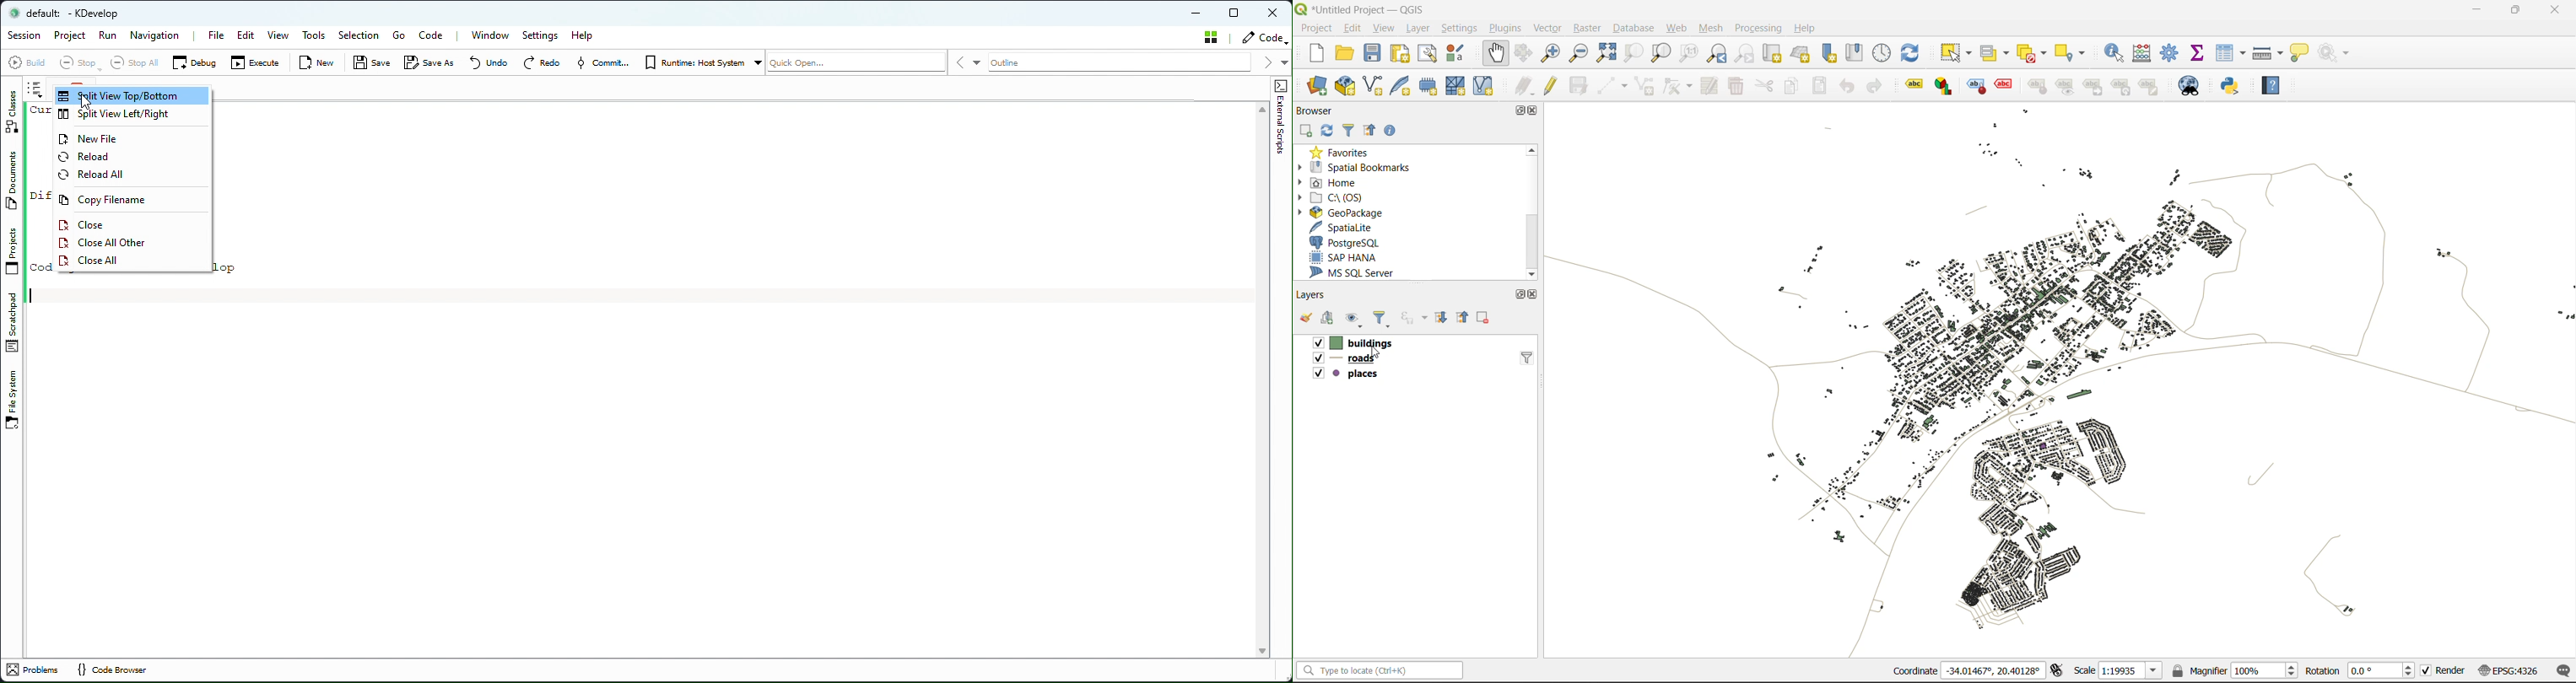 This screenshot has height=700, width=2576. What do you see at coordinates (1913, 52) in the screenshot?
I see `refresh` at bounding box center [1913, 52].